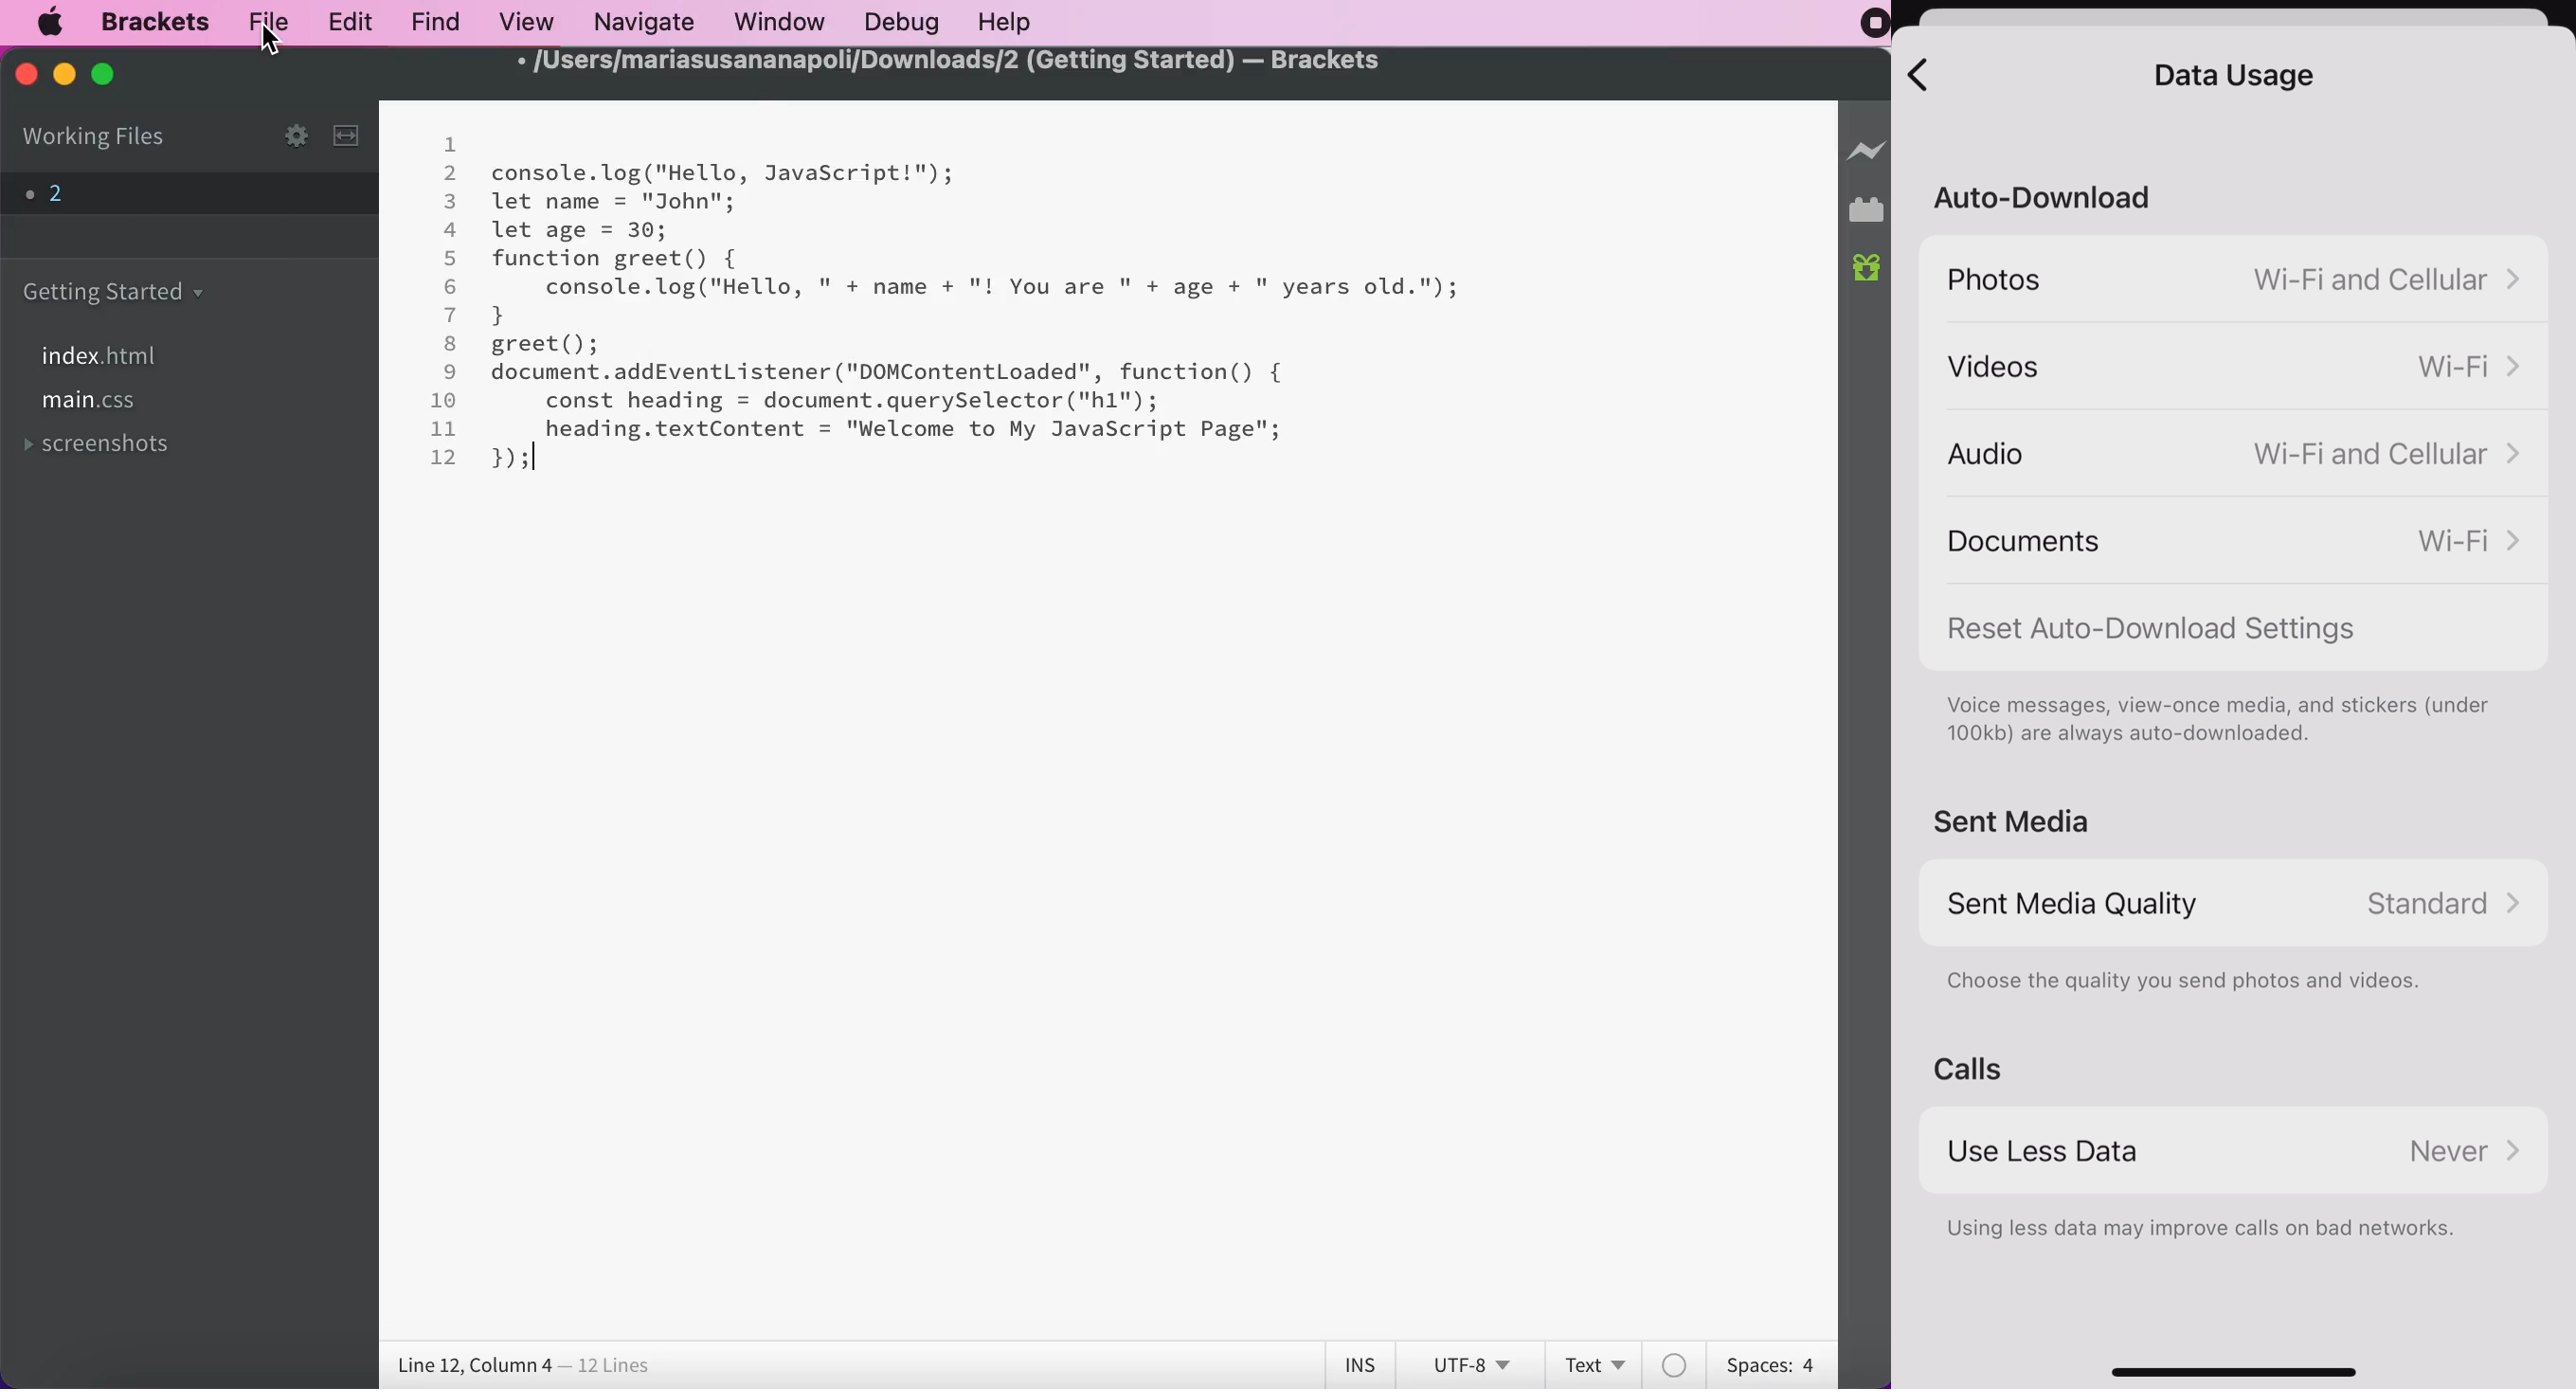 This screenshot has height=1400, width=2576. Describe the element at coordinates (1867, 270) in the screenshot. I see `new build of brackets` at that location.